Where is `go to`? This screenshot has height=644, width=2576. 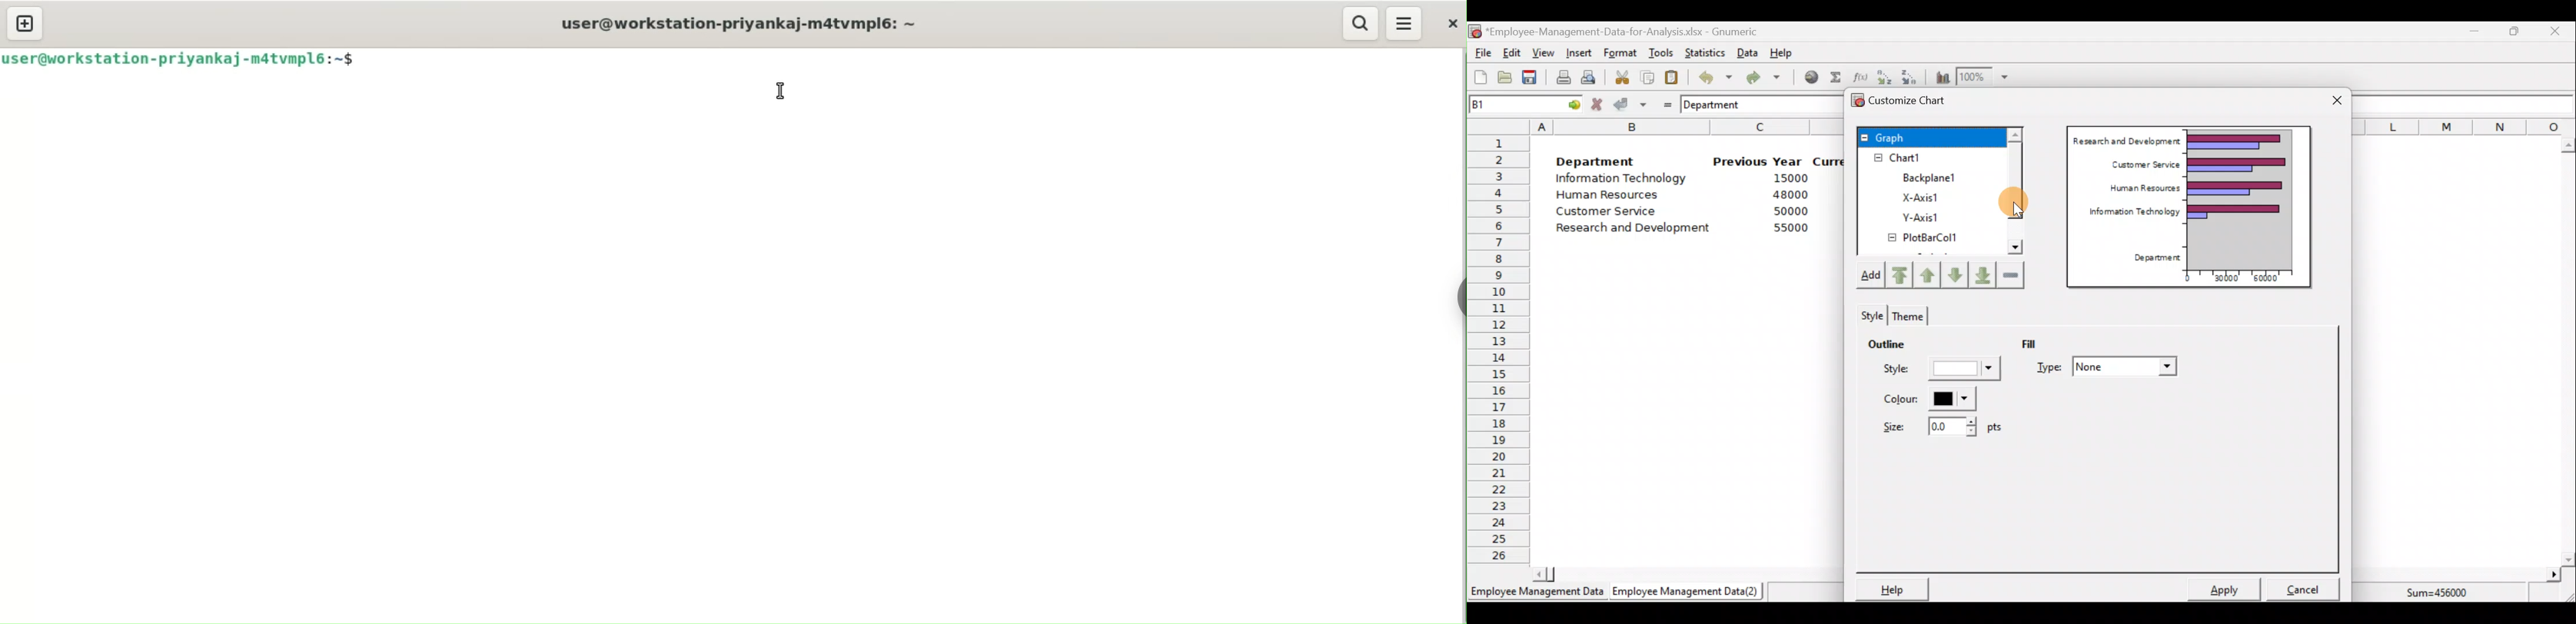 go to is located at coordinates (1570, 103).